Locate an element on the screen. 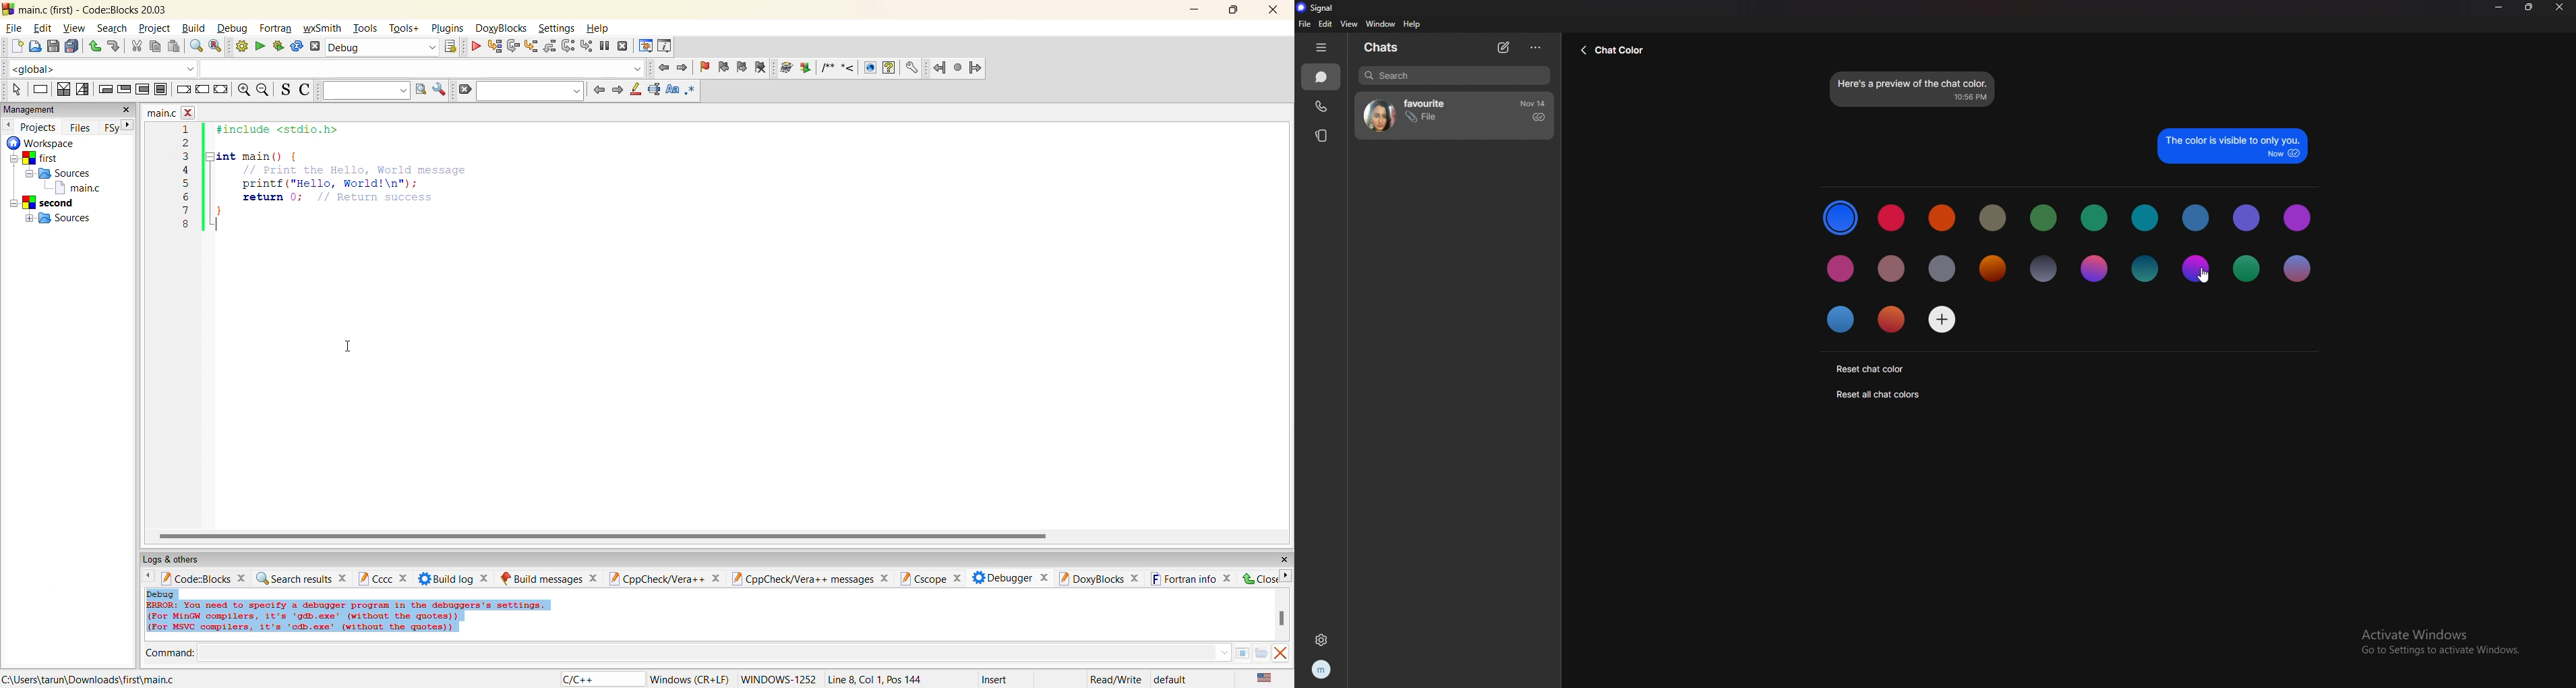  file name is located at coordinates (170, 112).